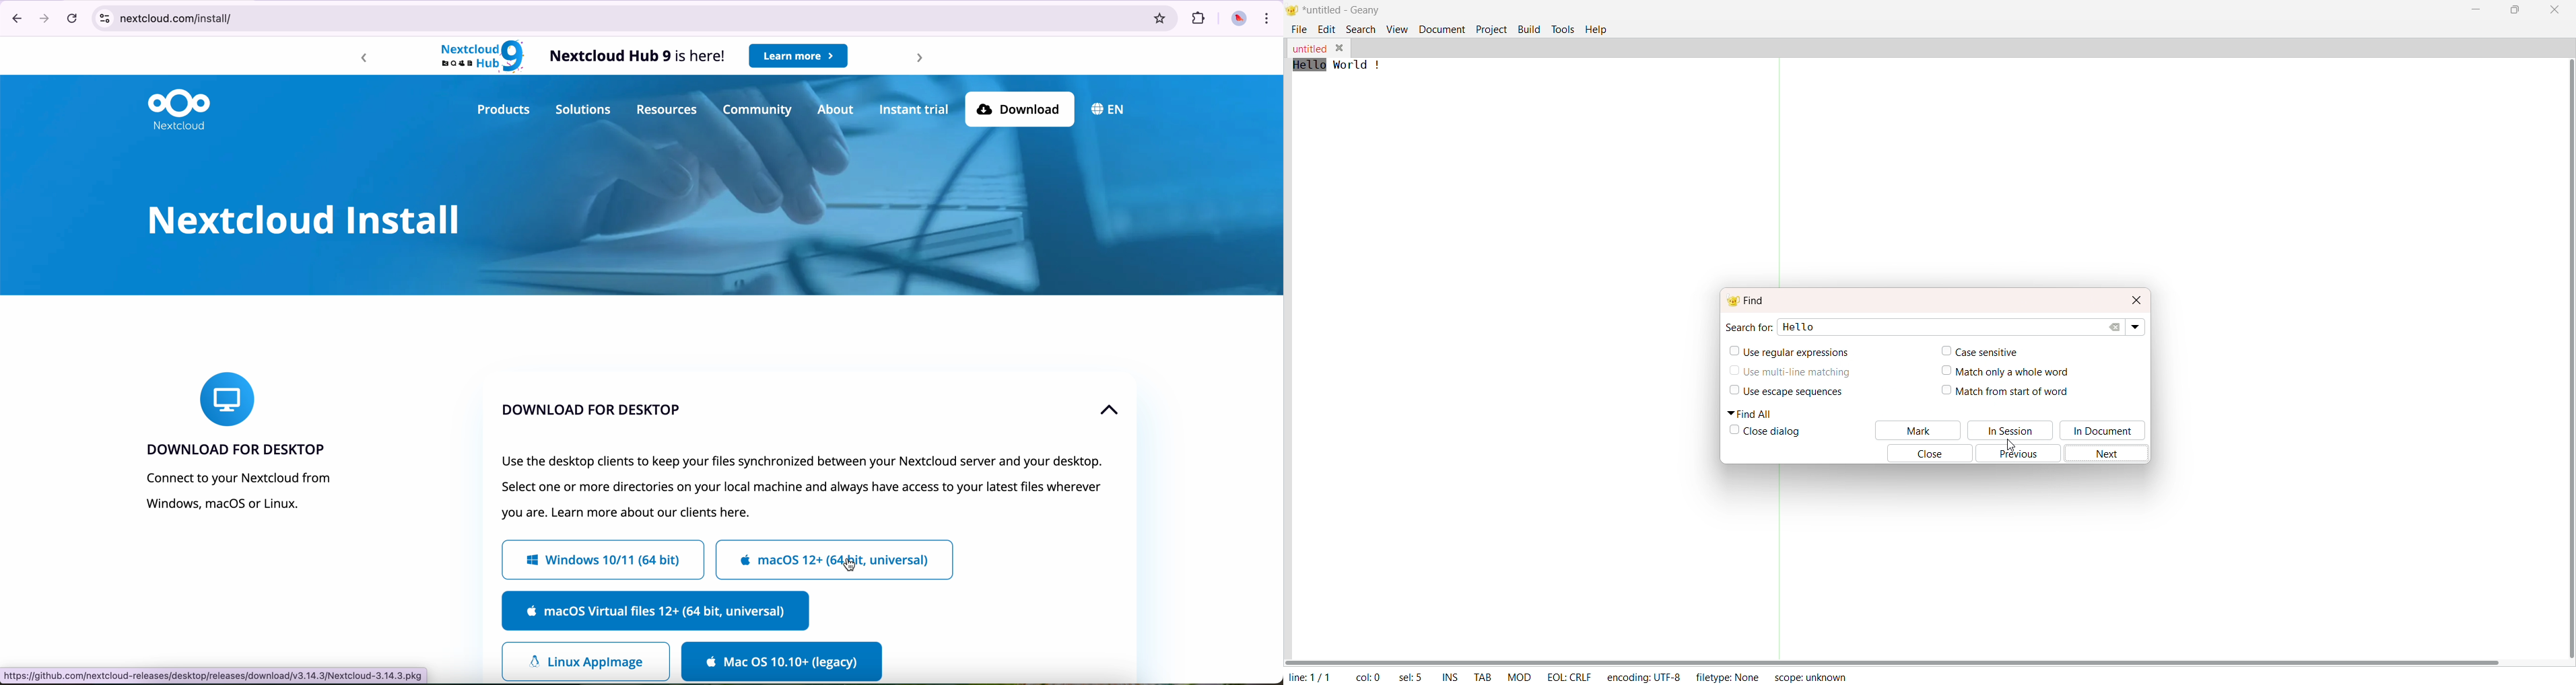  I want to click on navigate back, so click(15, 18).